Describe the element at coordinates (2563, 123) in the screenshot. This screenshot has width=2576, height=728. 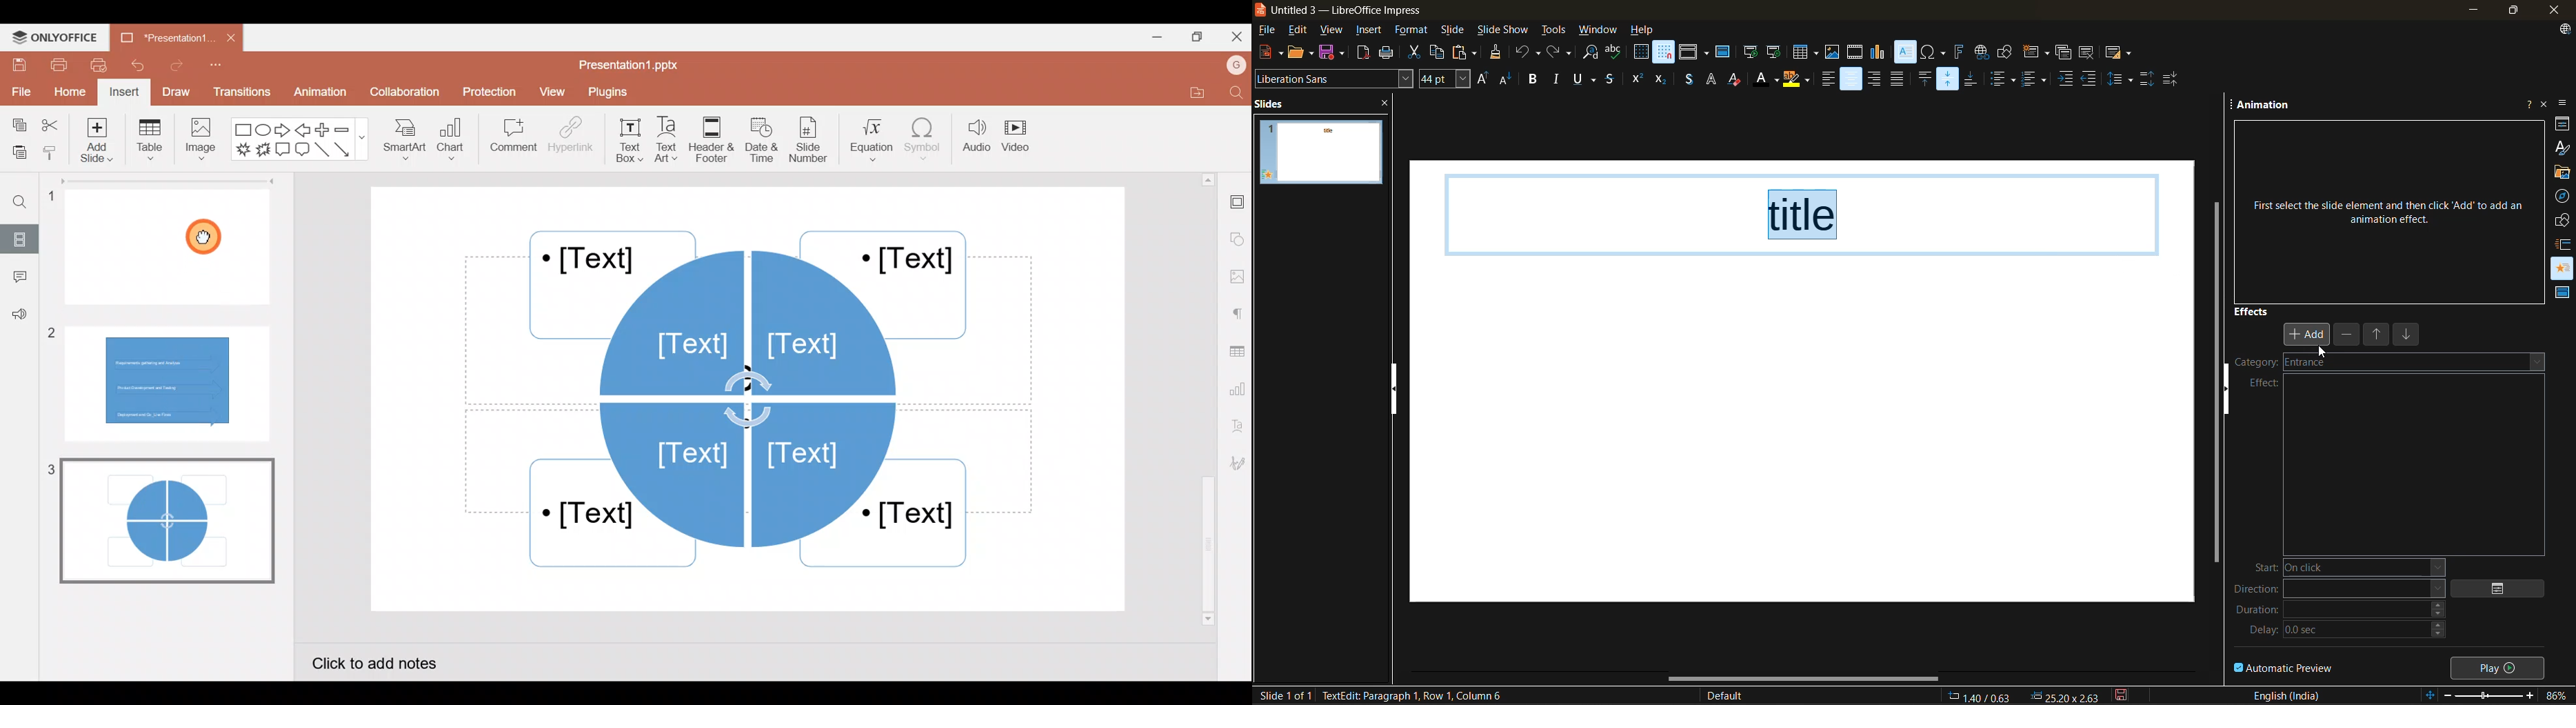
I see `properties` at that location.